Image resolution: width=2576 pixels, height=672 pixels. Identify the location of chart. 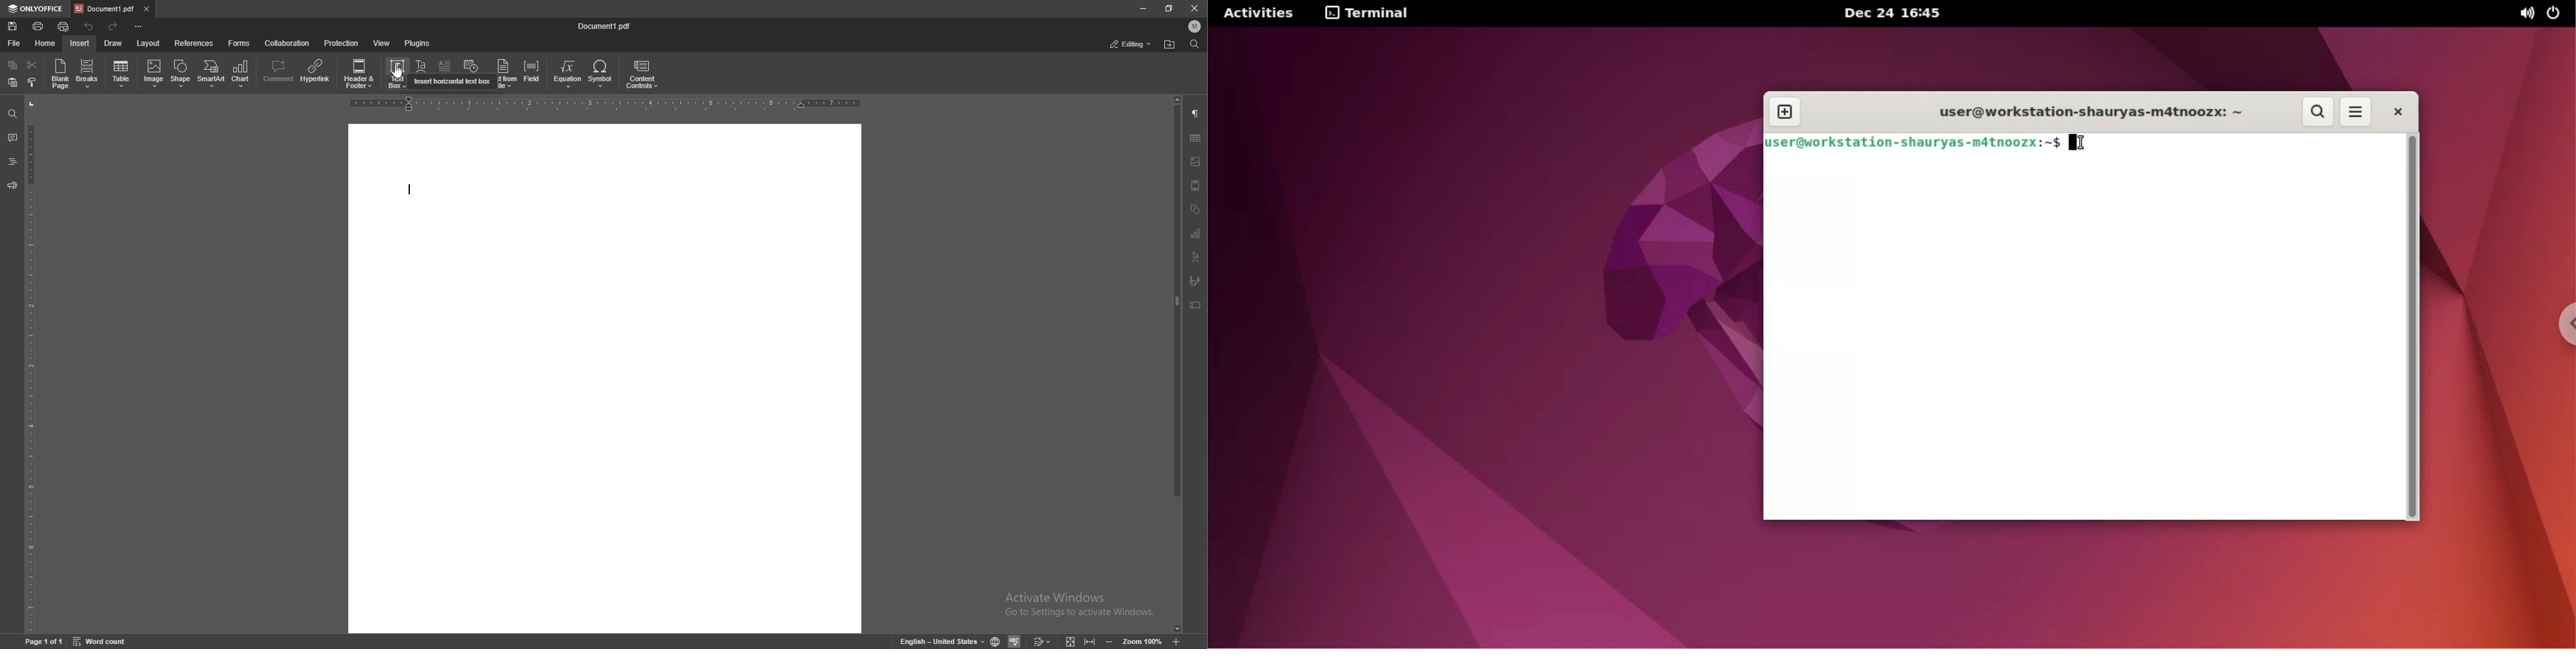
(243, 74).